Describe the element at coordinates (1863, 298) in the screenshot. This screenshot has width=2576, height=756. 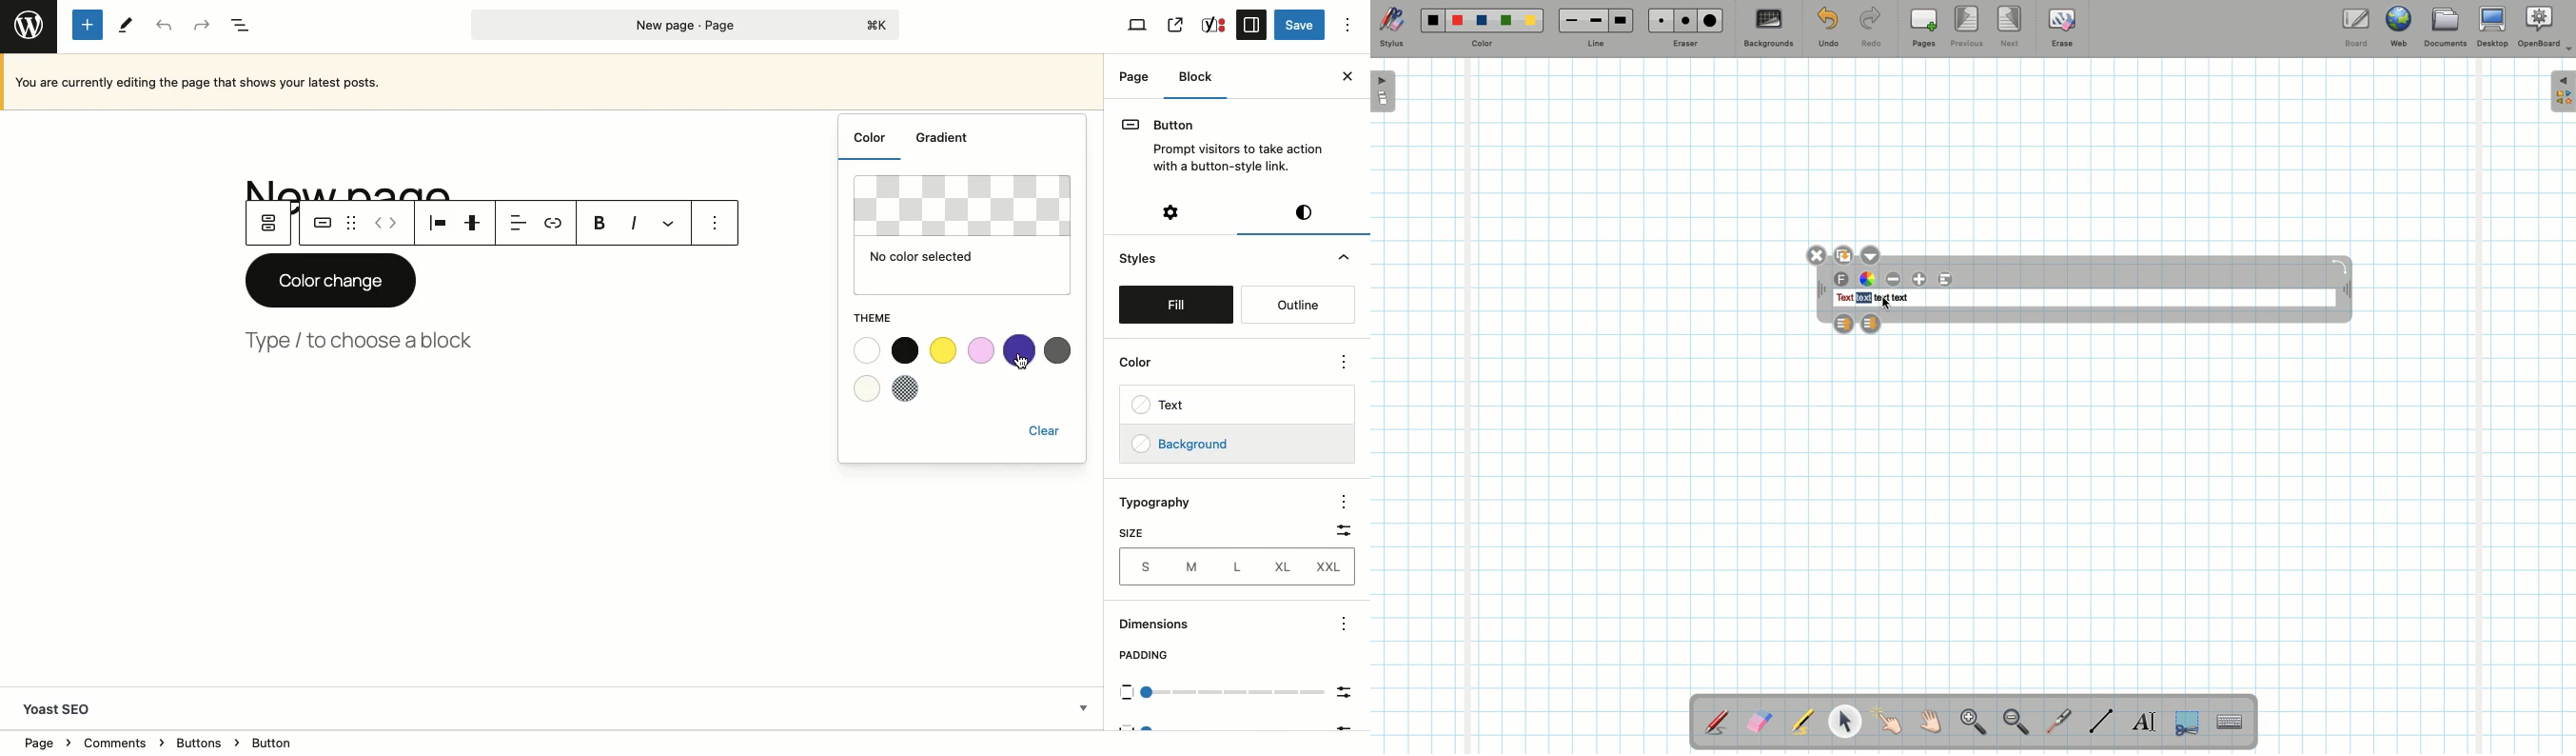
I see `text` at that location.